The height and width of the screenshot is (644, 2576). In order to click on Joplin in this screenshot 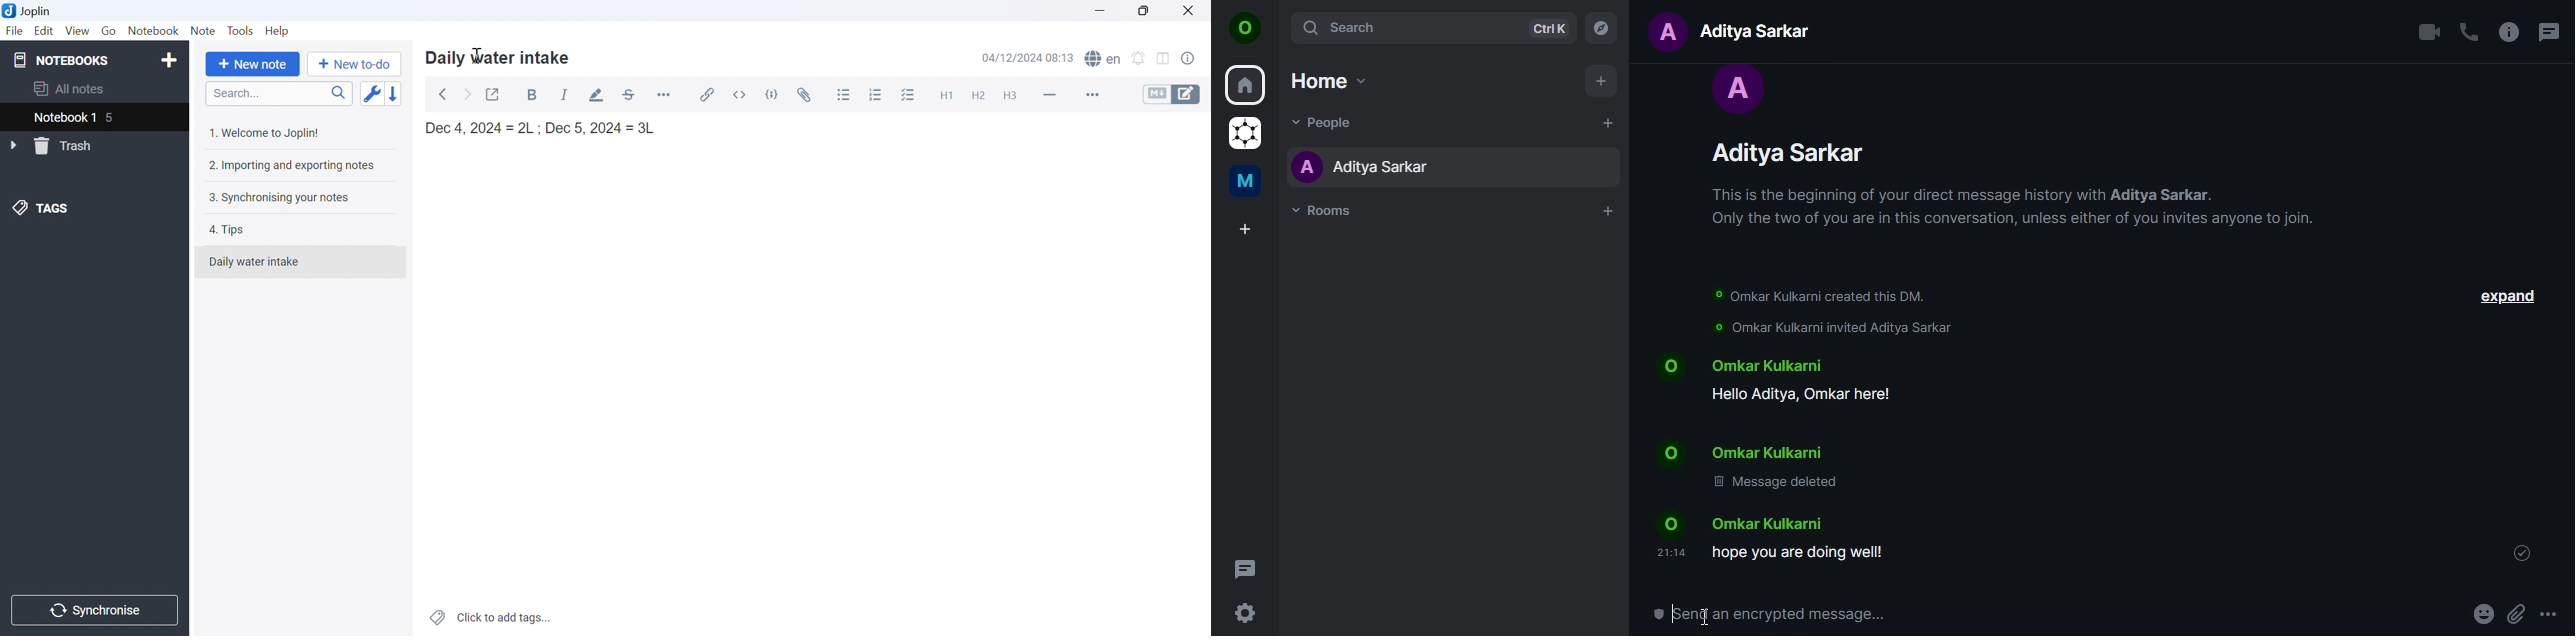, I will do `click(28, 13)`.